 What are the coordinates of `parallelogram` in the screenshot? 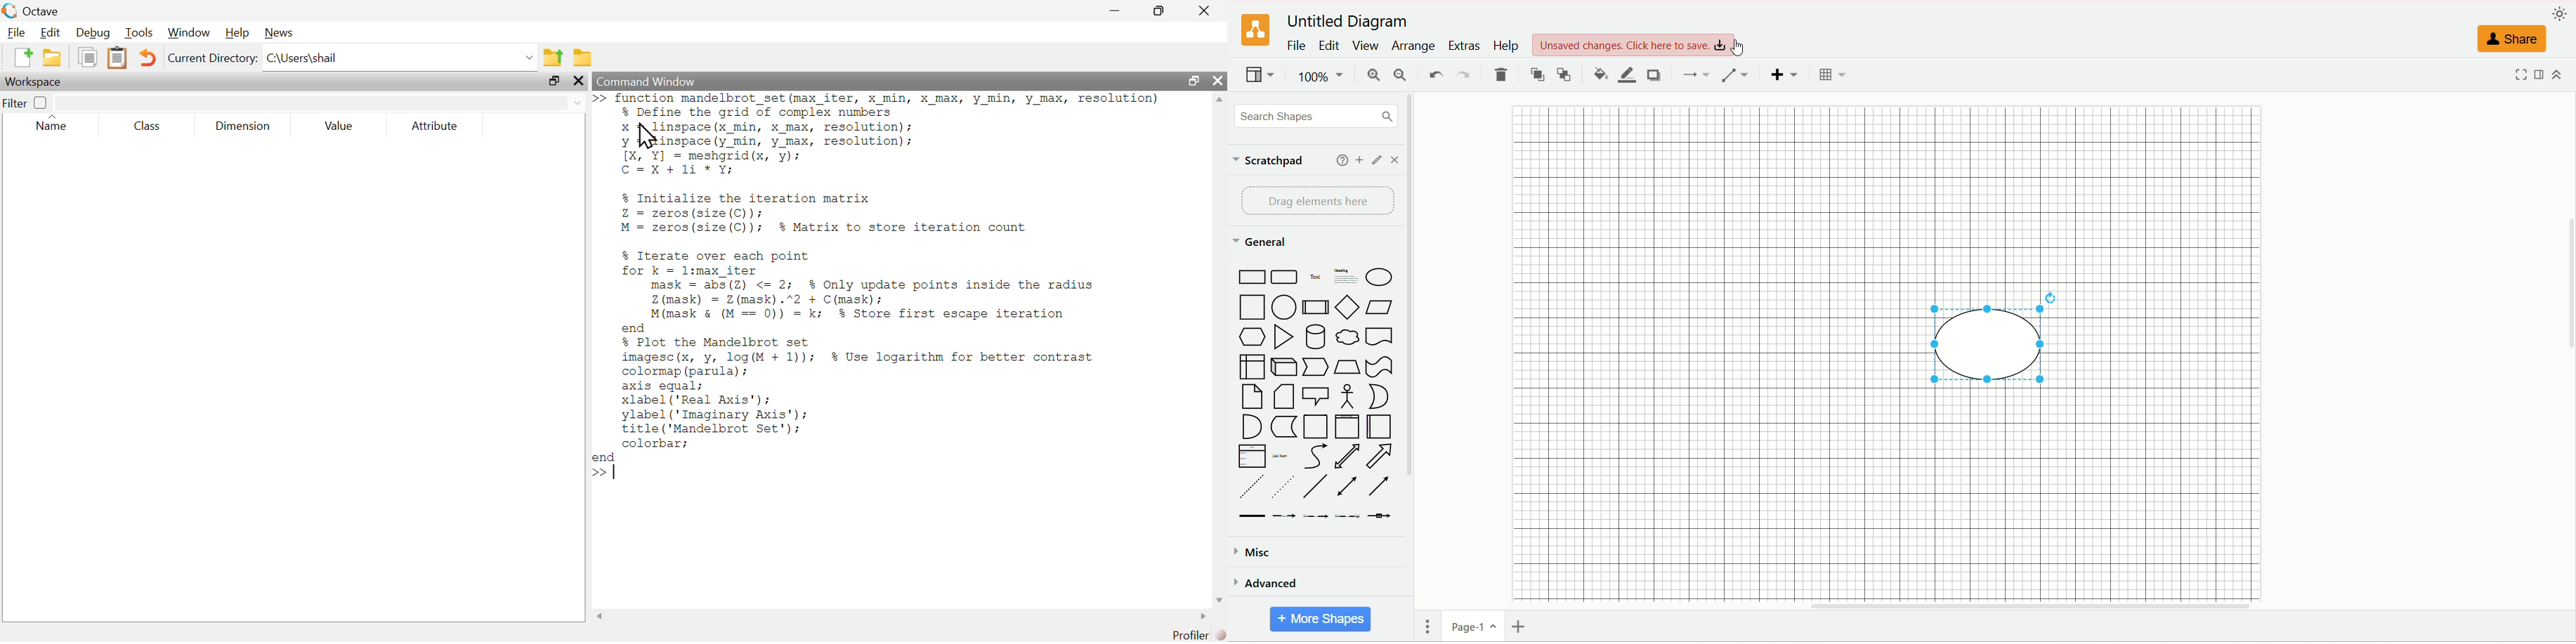 It's located at (1382, 307).